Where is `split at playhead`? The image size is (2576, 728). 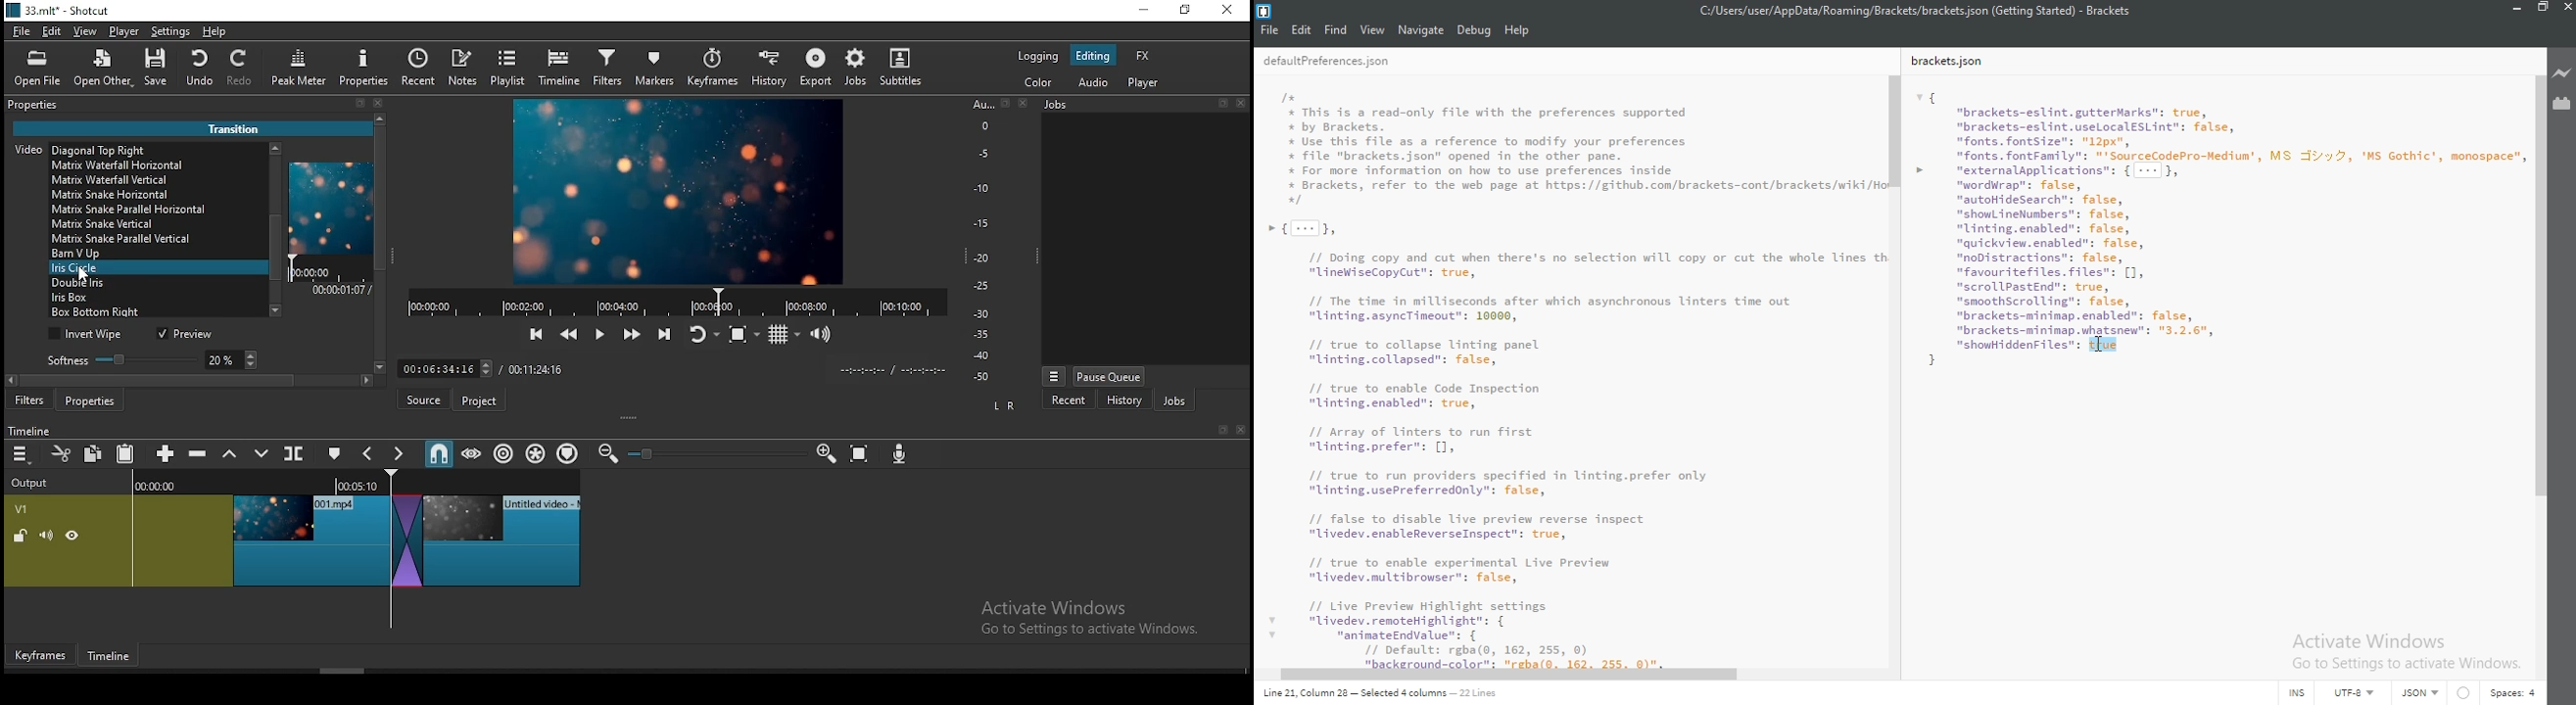 split at playhead is located at coordinates (424, 70).